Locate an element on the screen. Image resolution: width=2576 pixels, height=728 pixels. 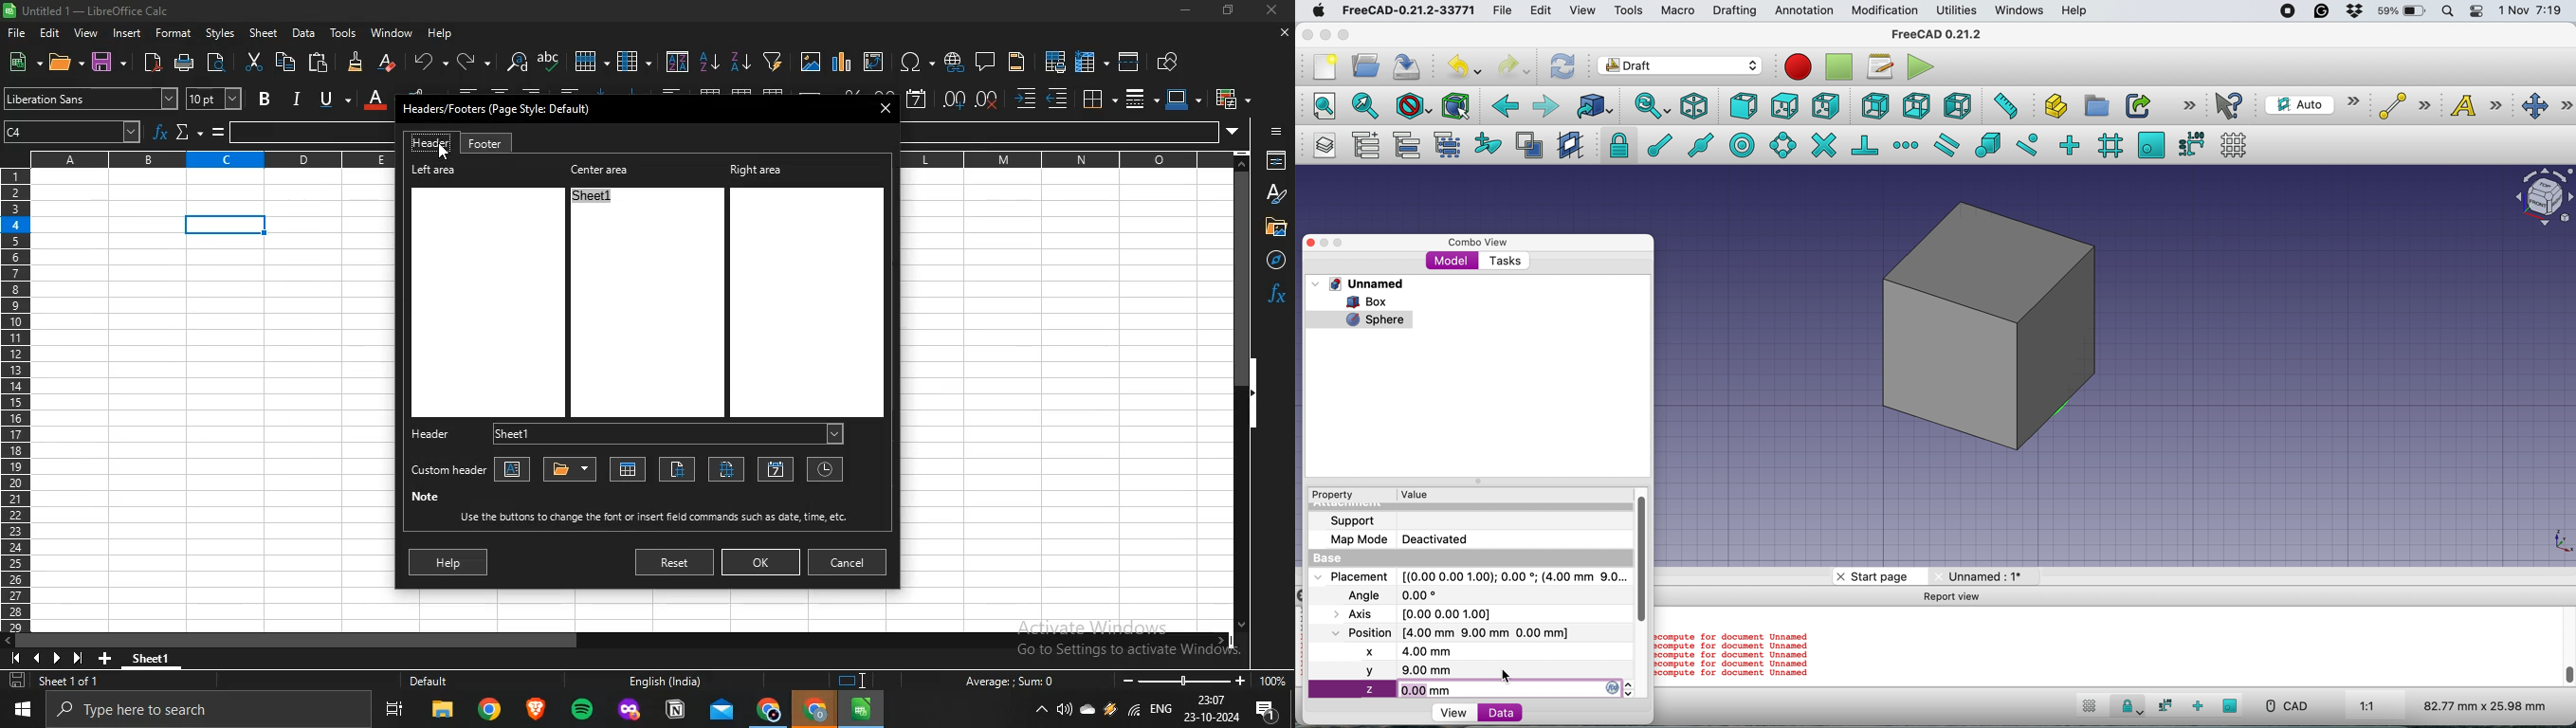
define print area is located at coordinates (1055, 61).